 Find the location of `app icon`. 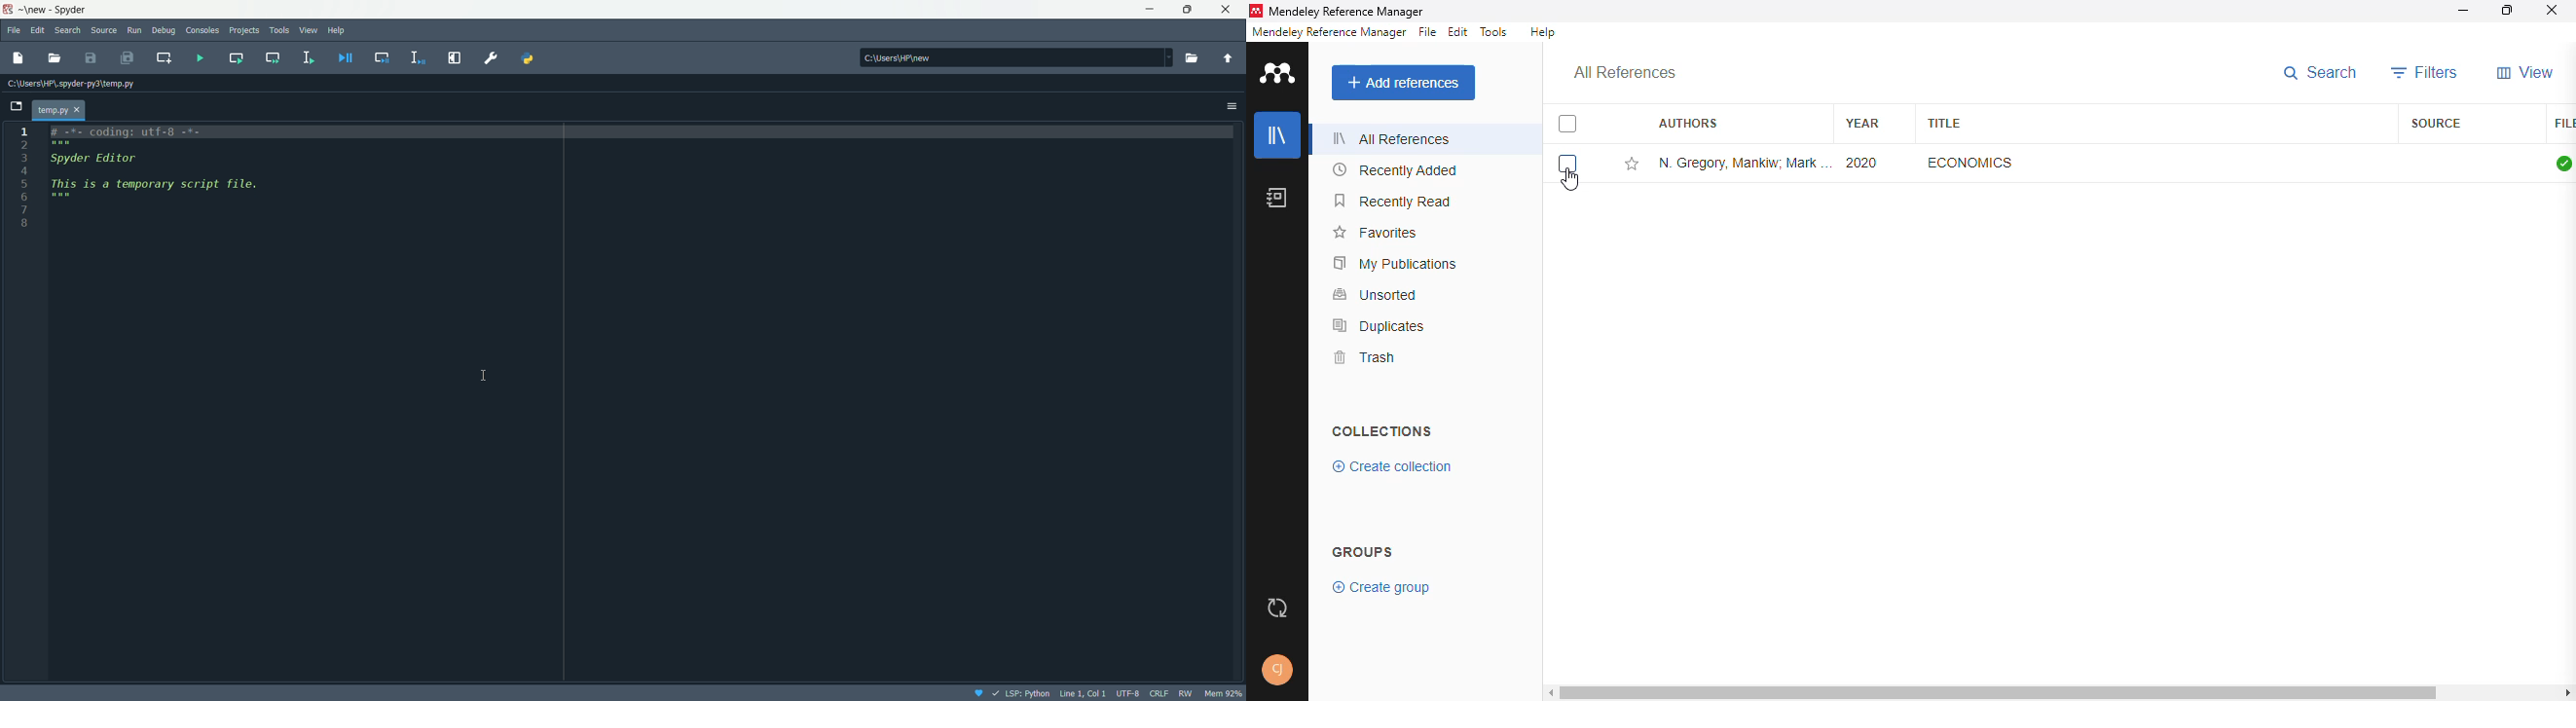

app icon is located at coordinates (7, 9).